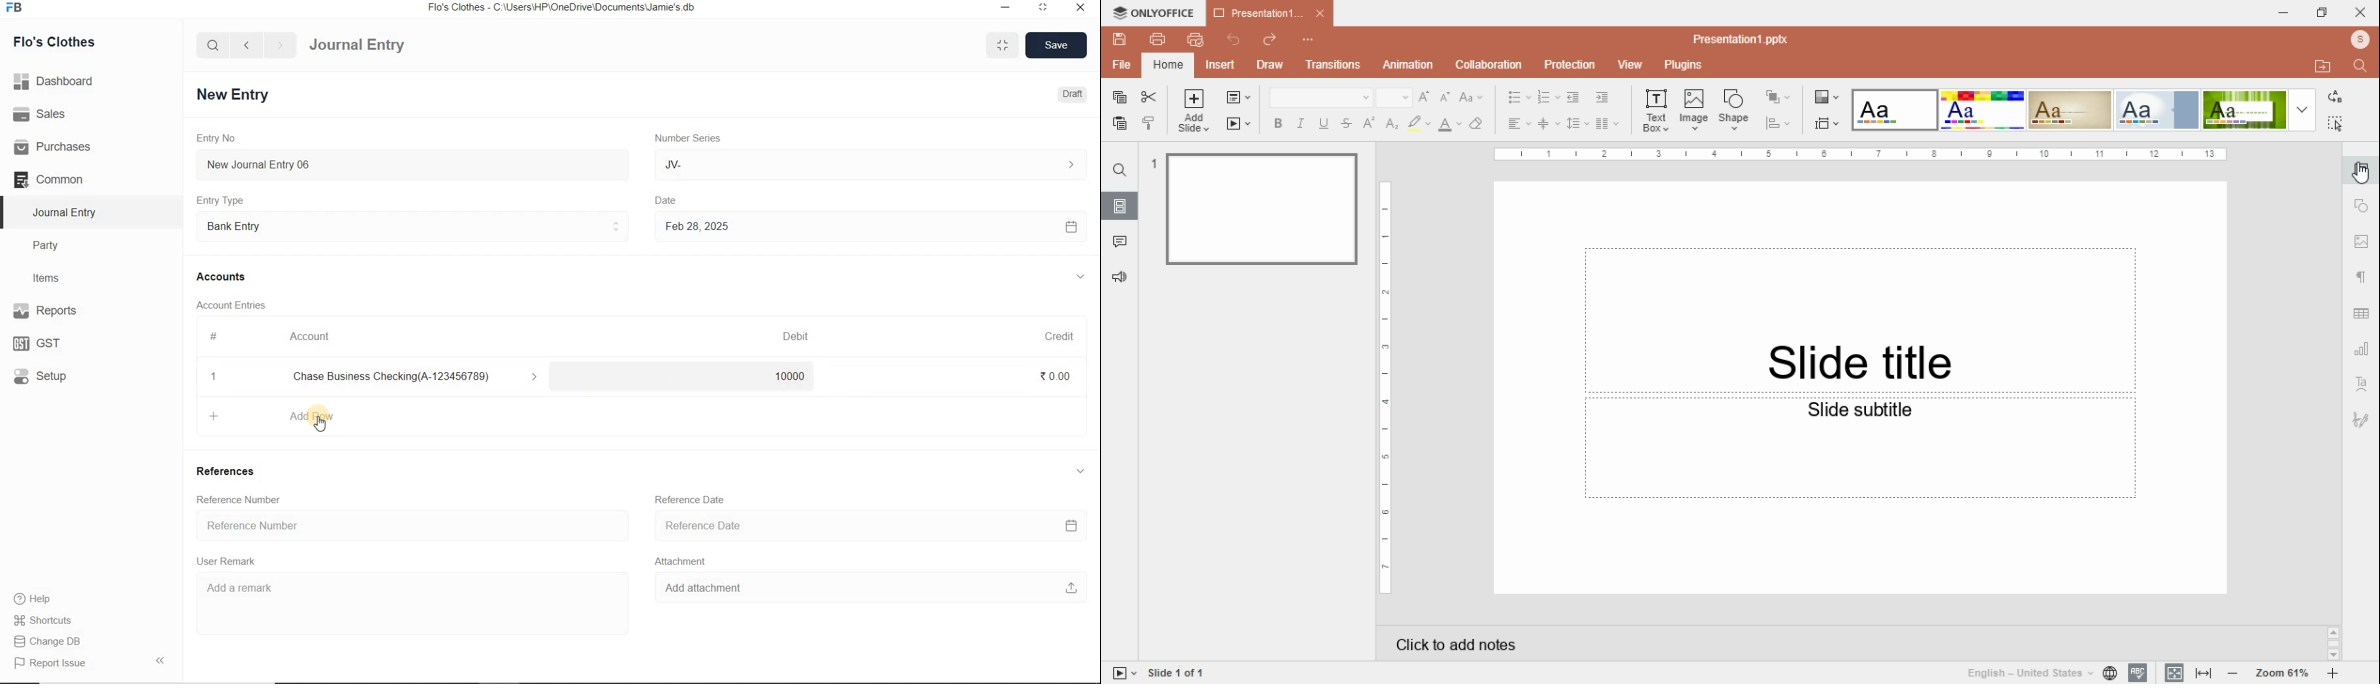 Image resolution: width=2380 pixels, height=700 pixels. I want to click on collapse, so click(1080, 471).